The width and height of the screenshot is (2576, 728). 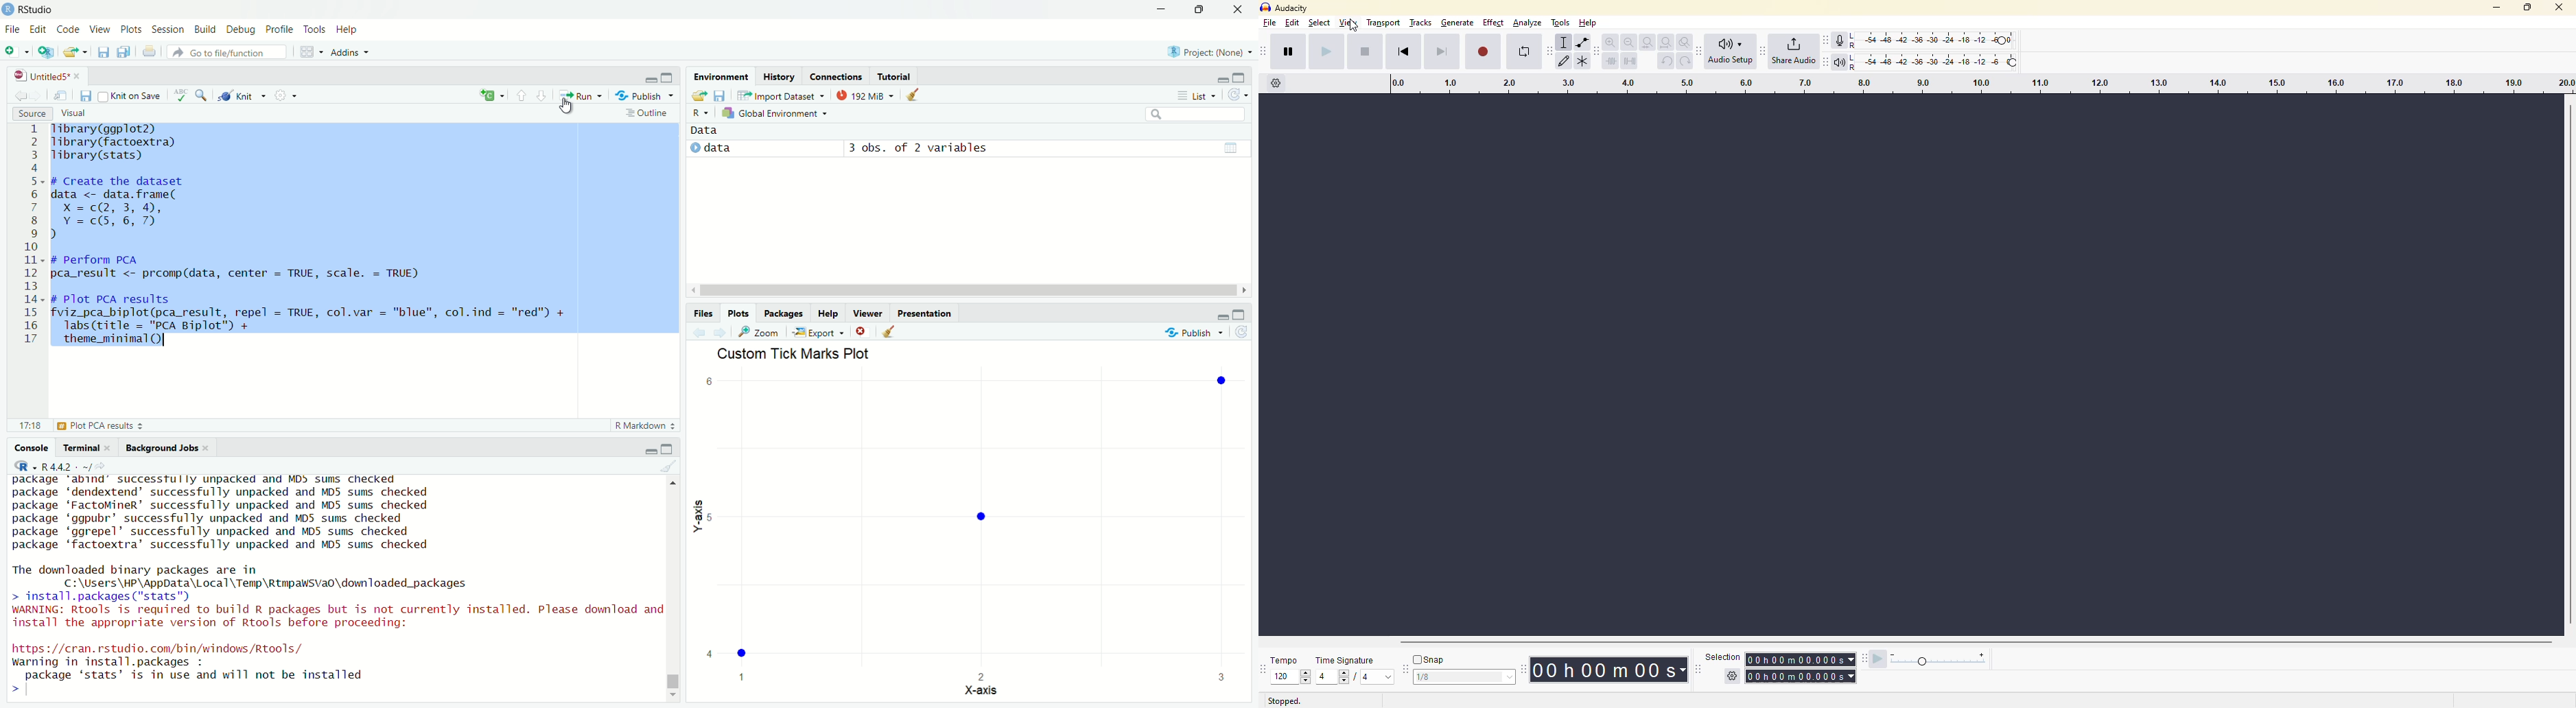 What do you see at coordinates (150, 52) in the screenshot?
I see `print the current file` at bounding box center [150, 52].